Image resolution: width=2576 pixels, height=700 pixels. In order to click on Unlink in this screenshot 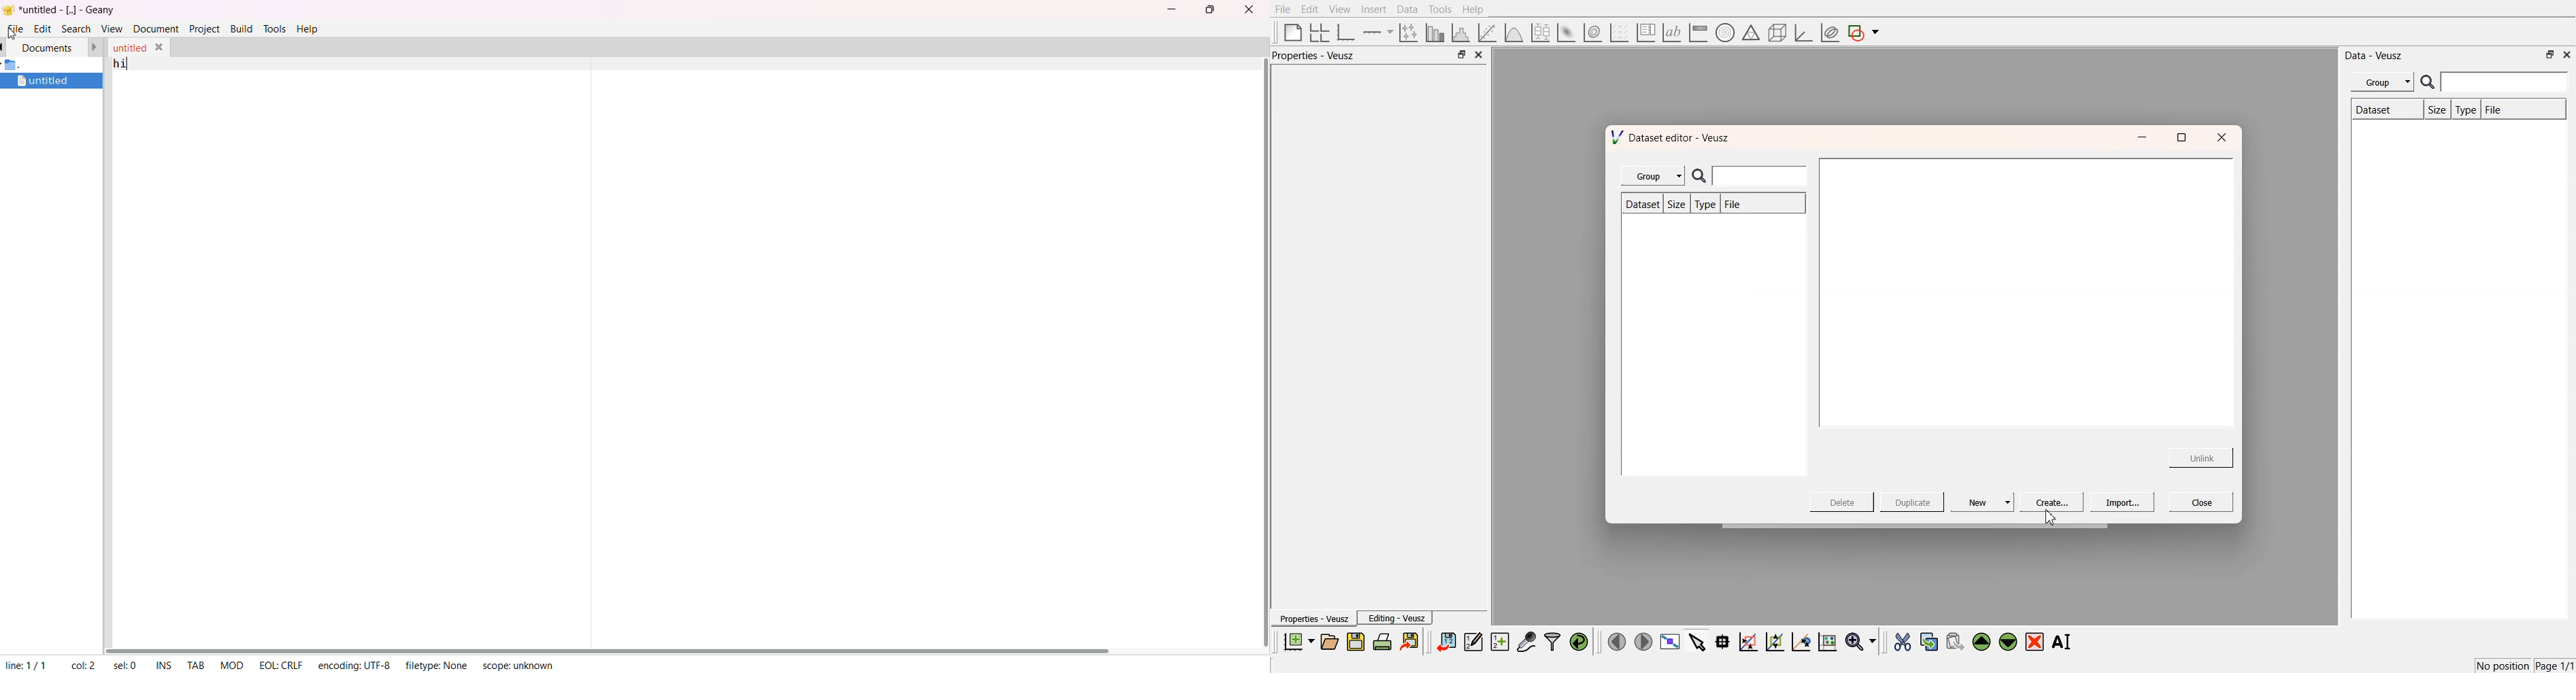, I will do `click(2202, 456)`.